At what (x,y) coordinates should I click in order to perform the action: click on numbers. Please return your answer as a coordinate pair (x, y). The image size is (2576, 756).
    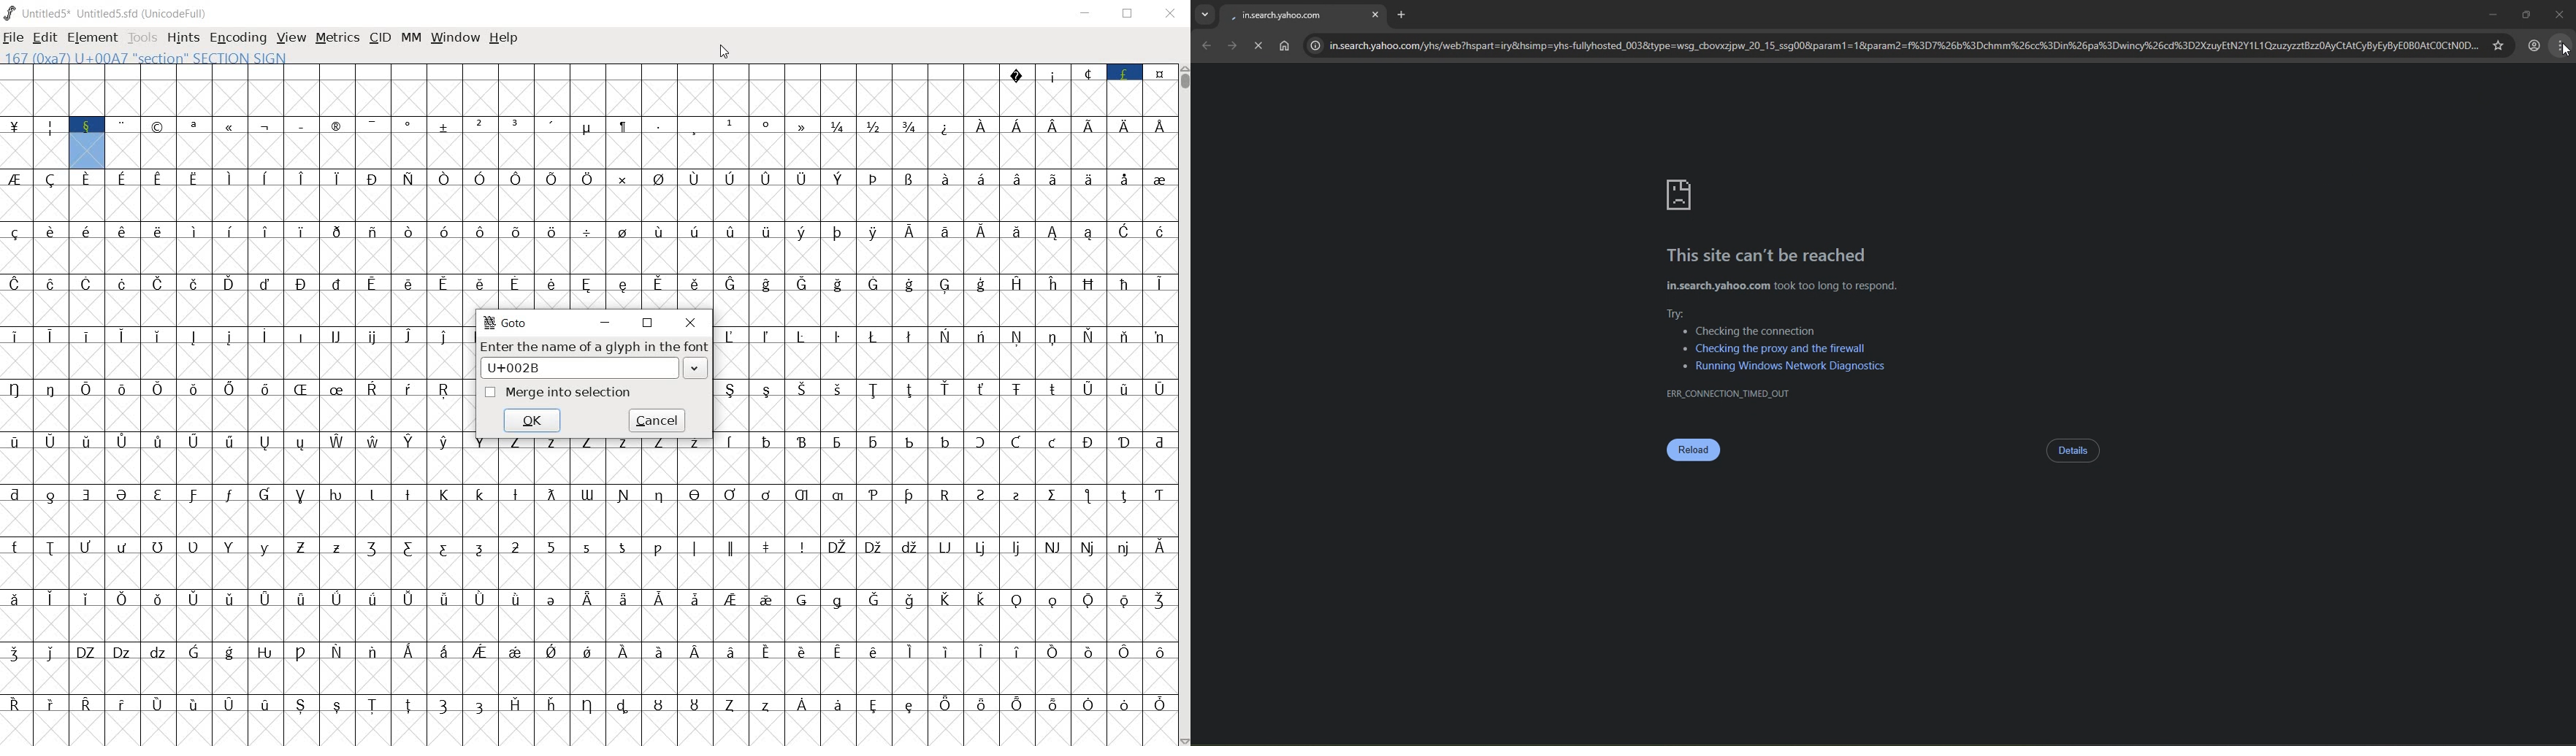
    Looking at the image, I should click on (570, 564).